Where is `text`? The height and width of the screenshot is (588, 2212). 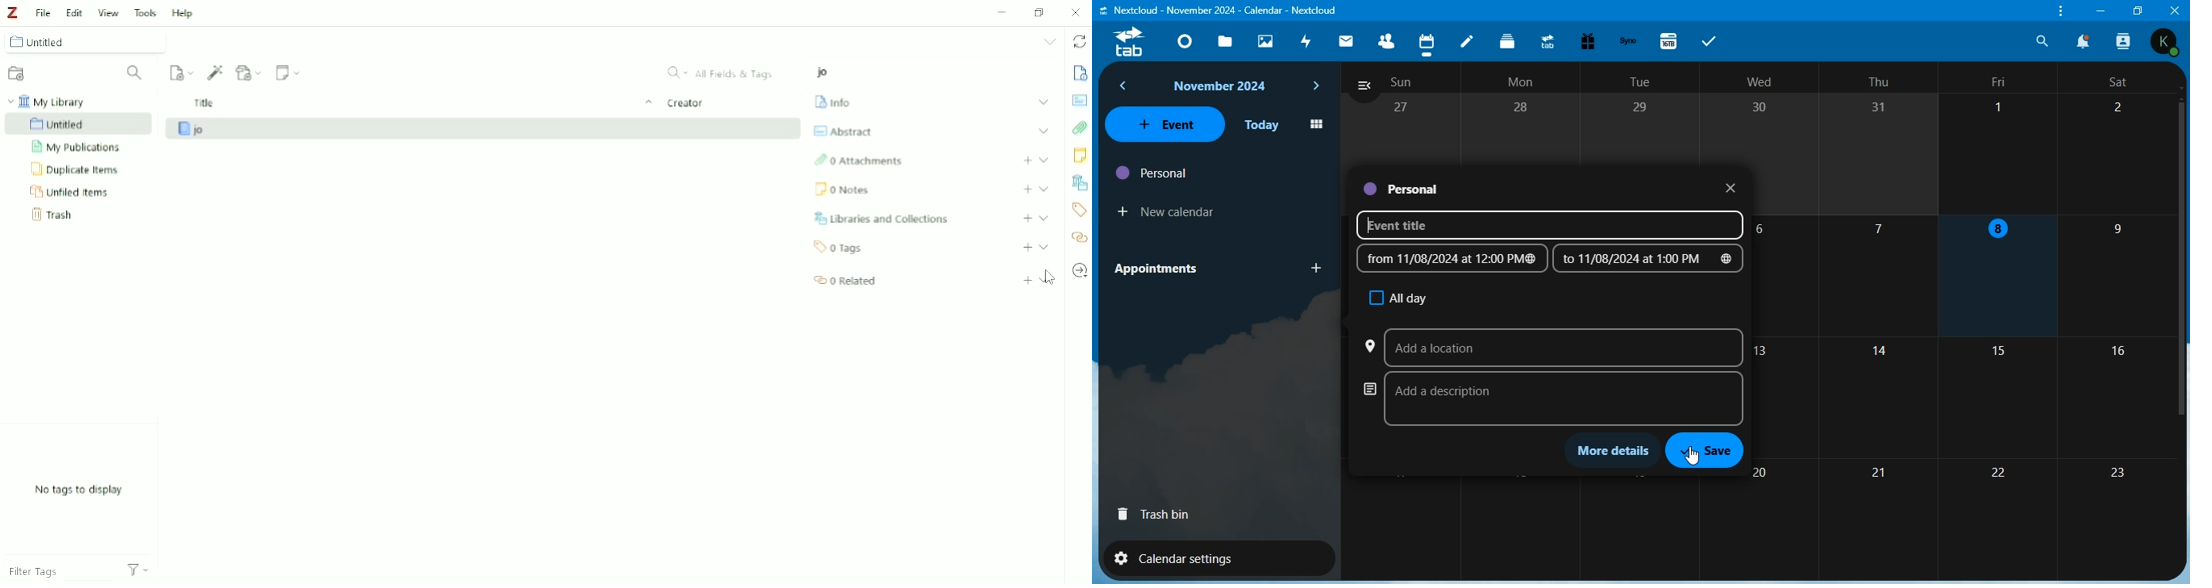 text is located at coordinates (1219, 87).